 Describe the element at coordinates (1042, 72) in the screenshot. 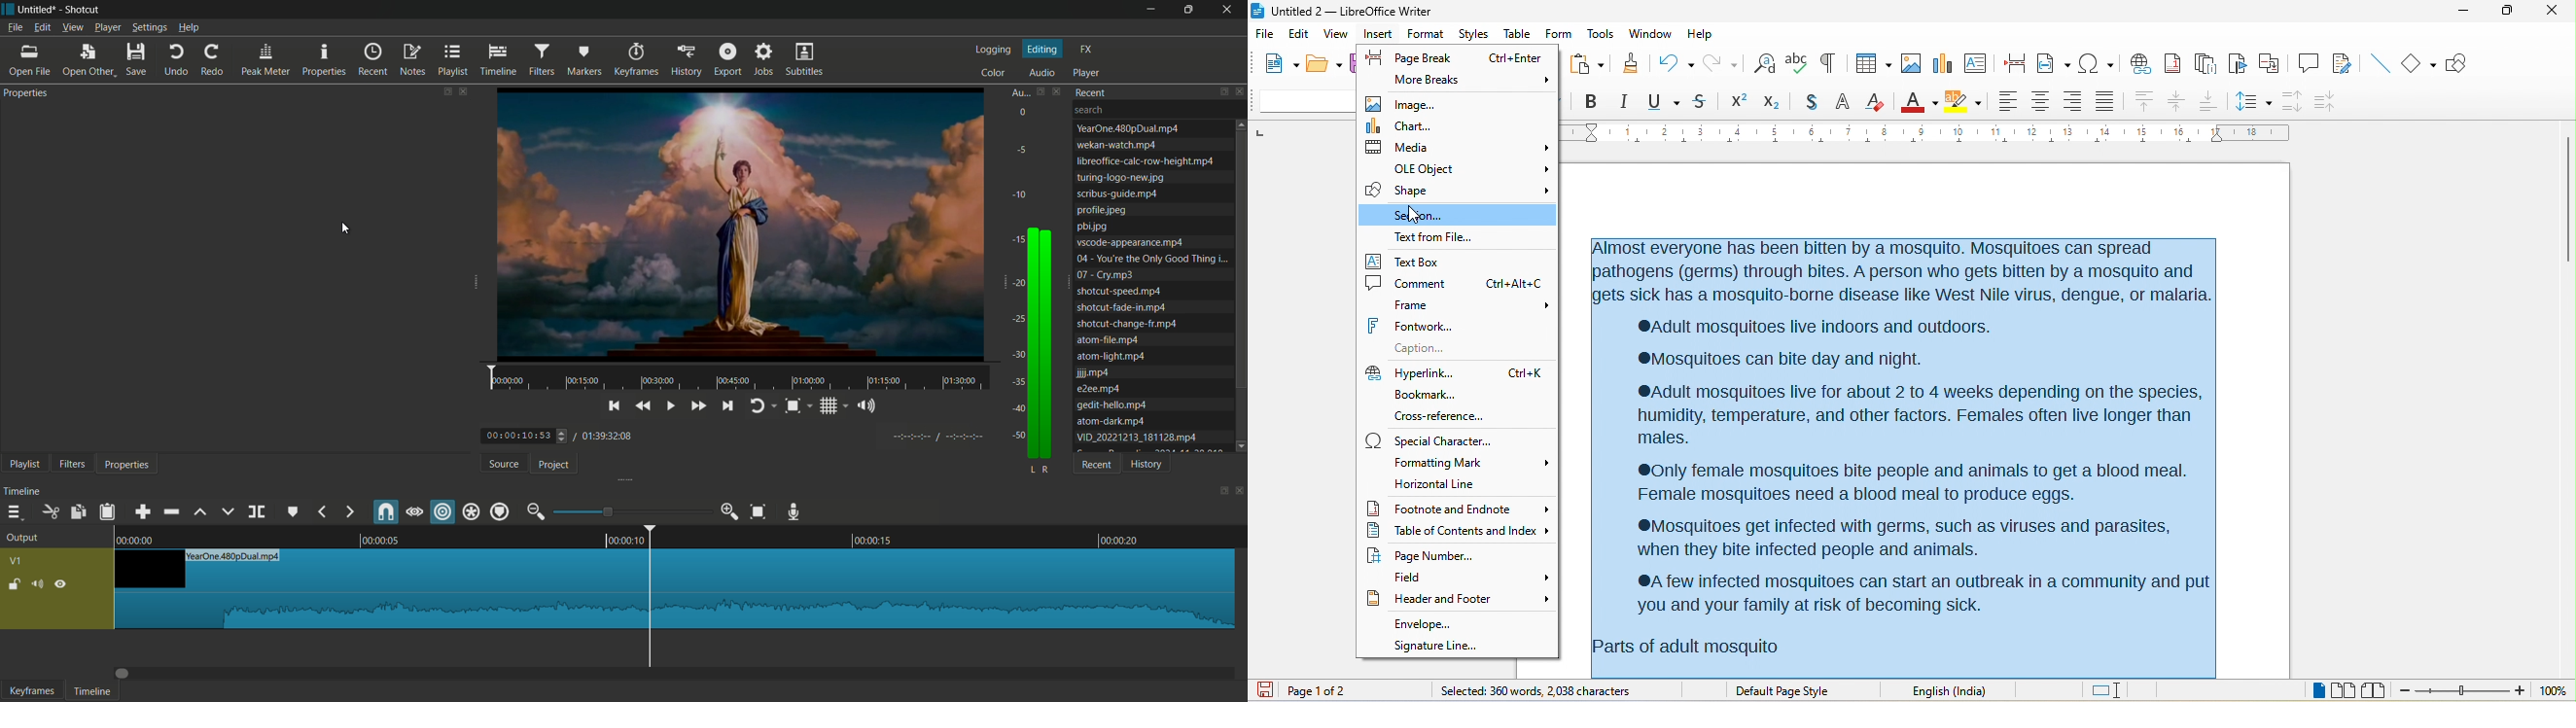

I see `audio` at that location.